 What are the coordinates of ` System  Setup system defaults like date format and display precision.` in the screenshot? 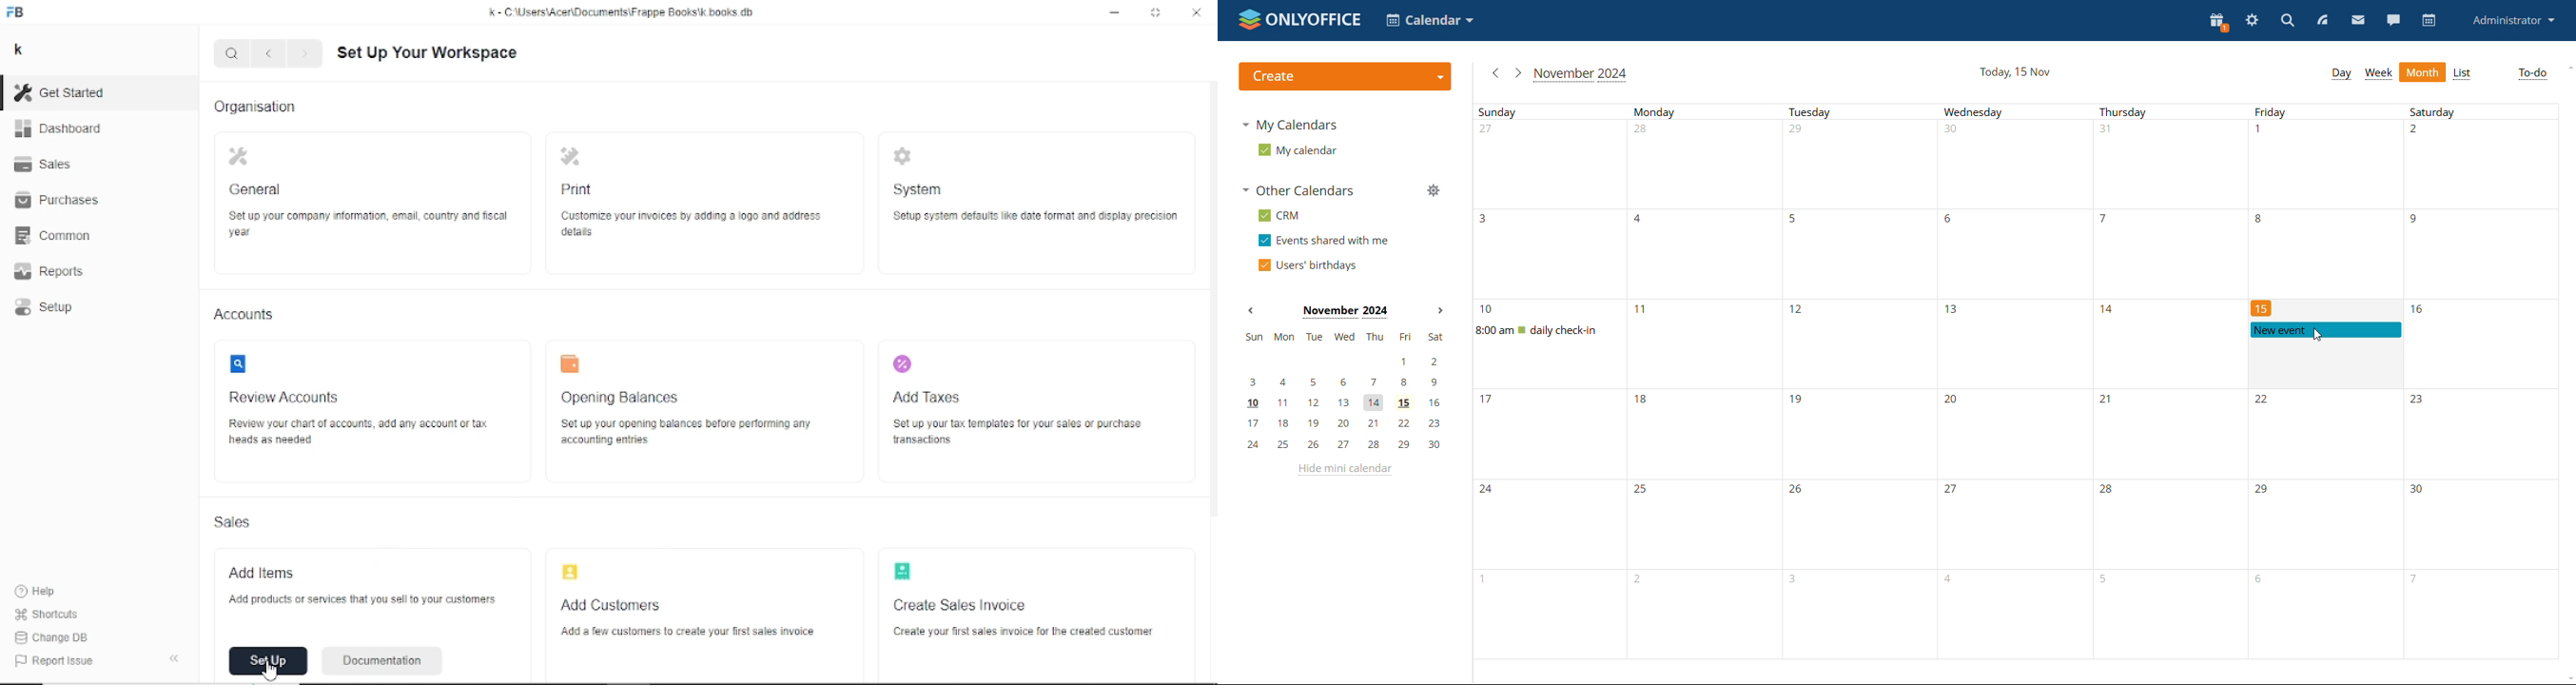 It's located at (1036, 190).